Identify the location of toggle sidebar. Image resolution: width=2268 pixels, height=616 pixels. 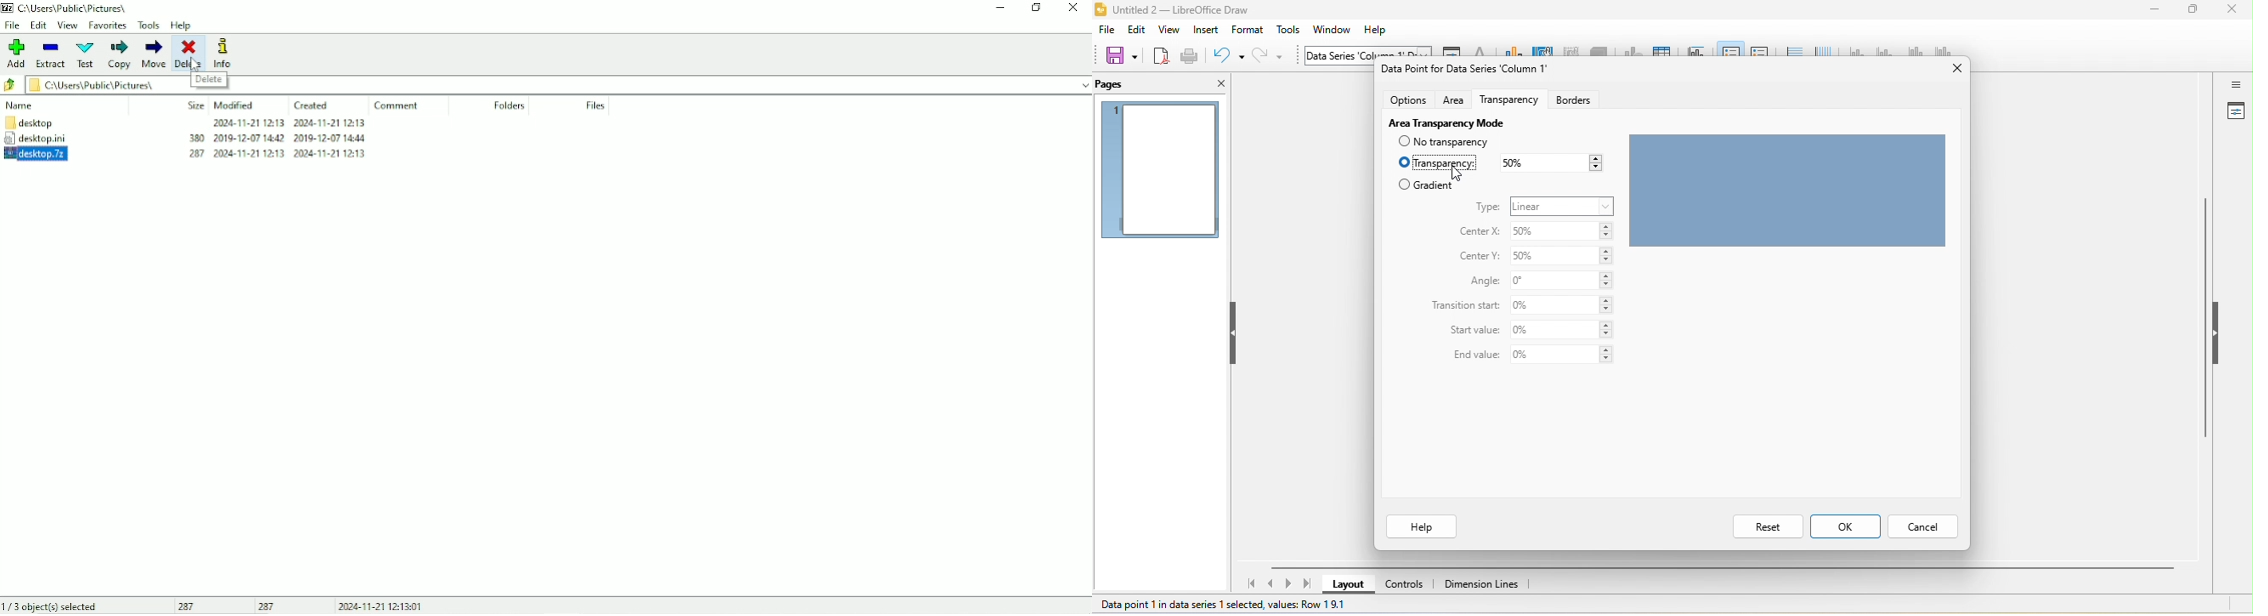
(2236, 84).